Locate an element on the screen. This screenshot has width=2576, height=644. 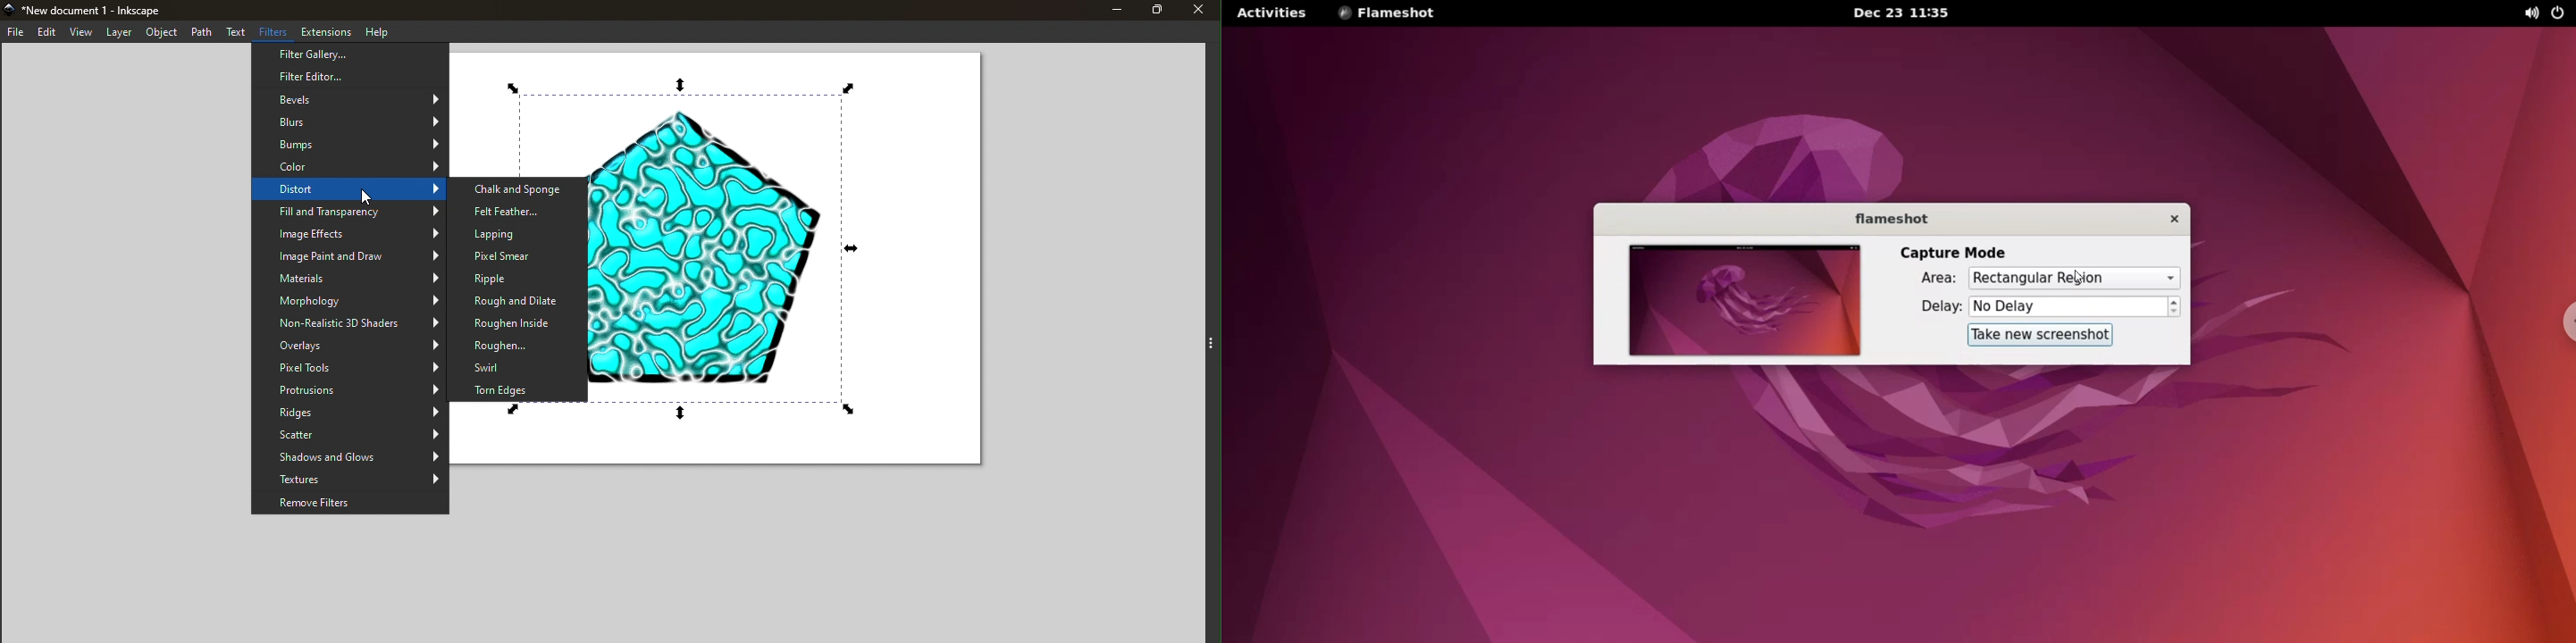
Blurs is located at coordinates (349, 122).